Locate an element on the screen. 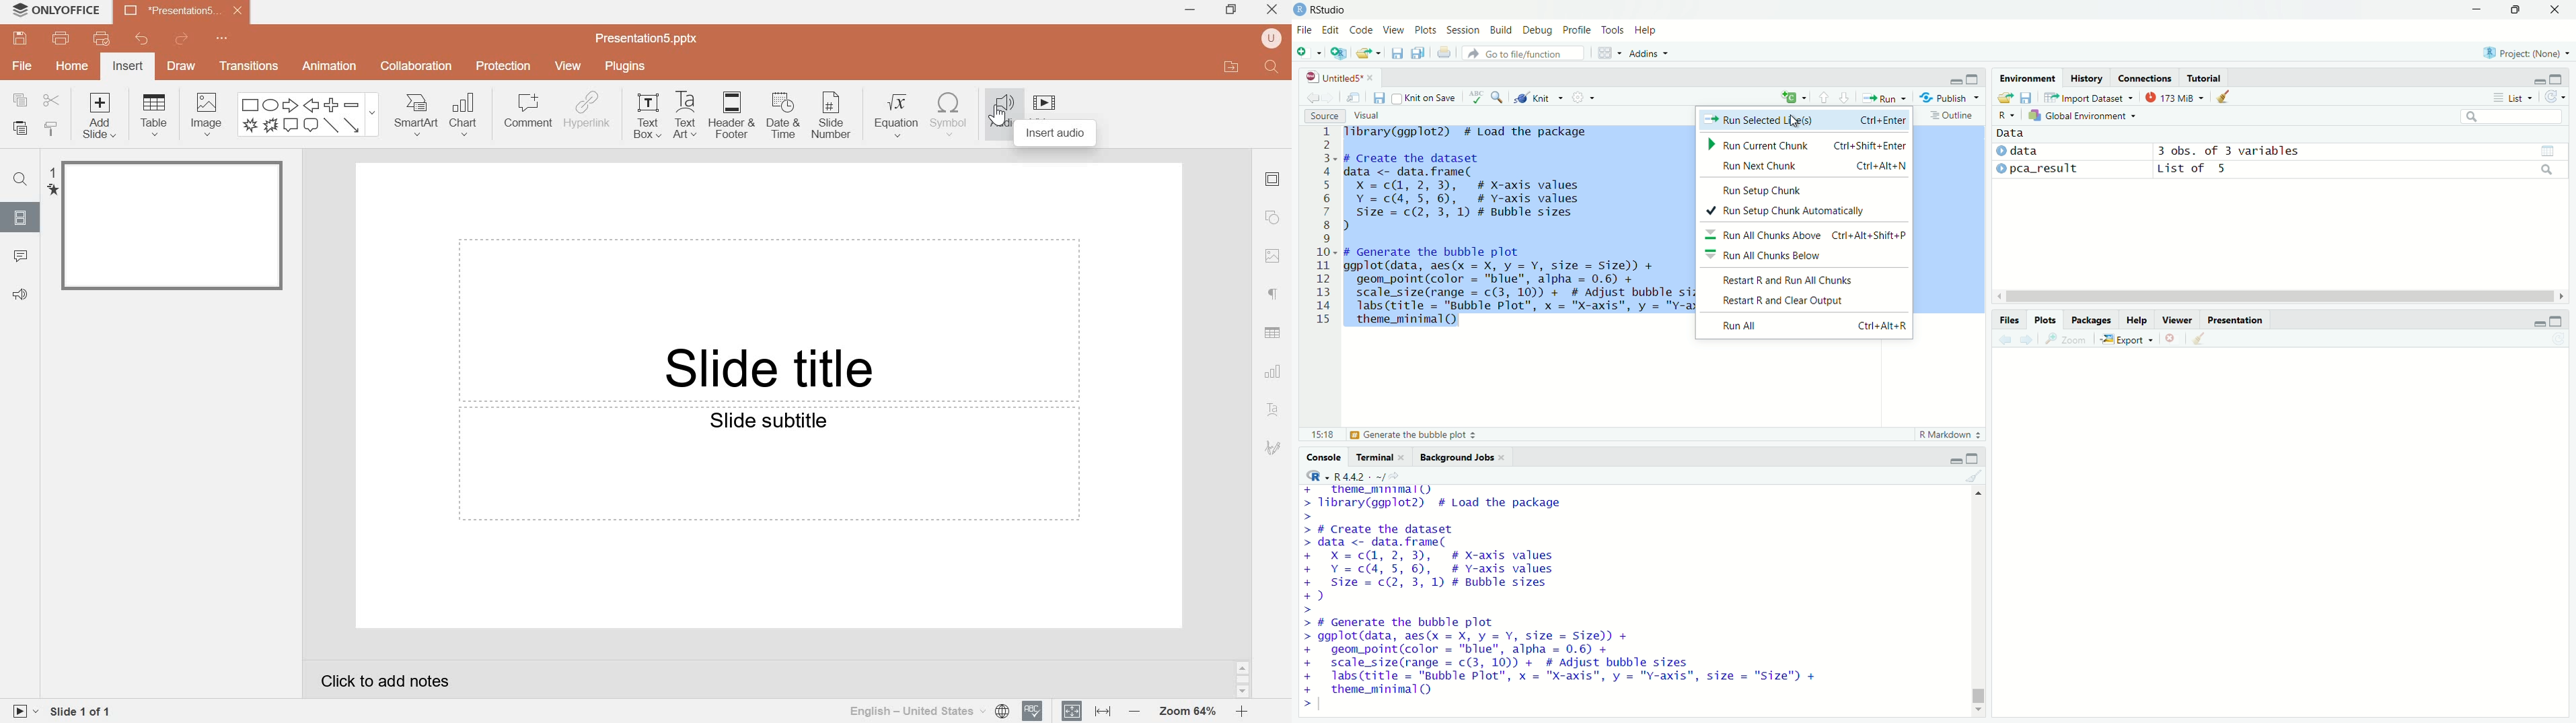 This screenshot has height=728, width=2576. search is located at coordinates (2514, 116).